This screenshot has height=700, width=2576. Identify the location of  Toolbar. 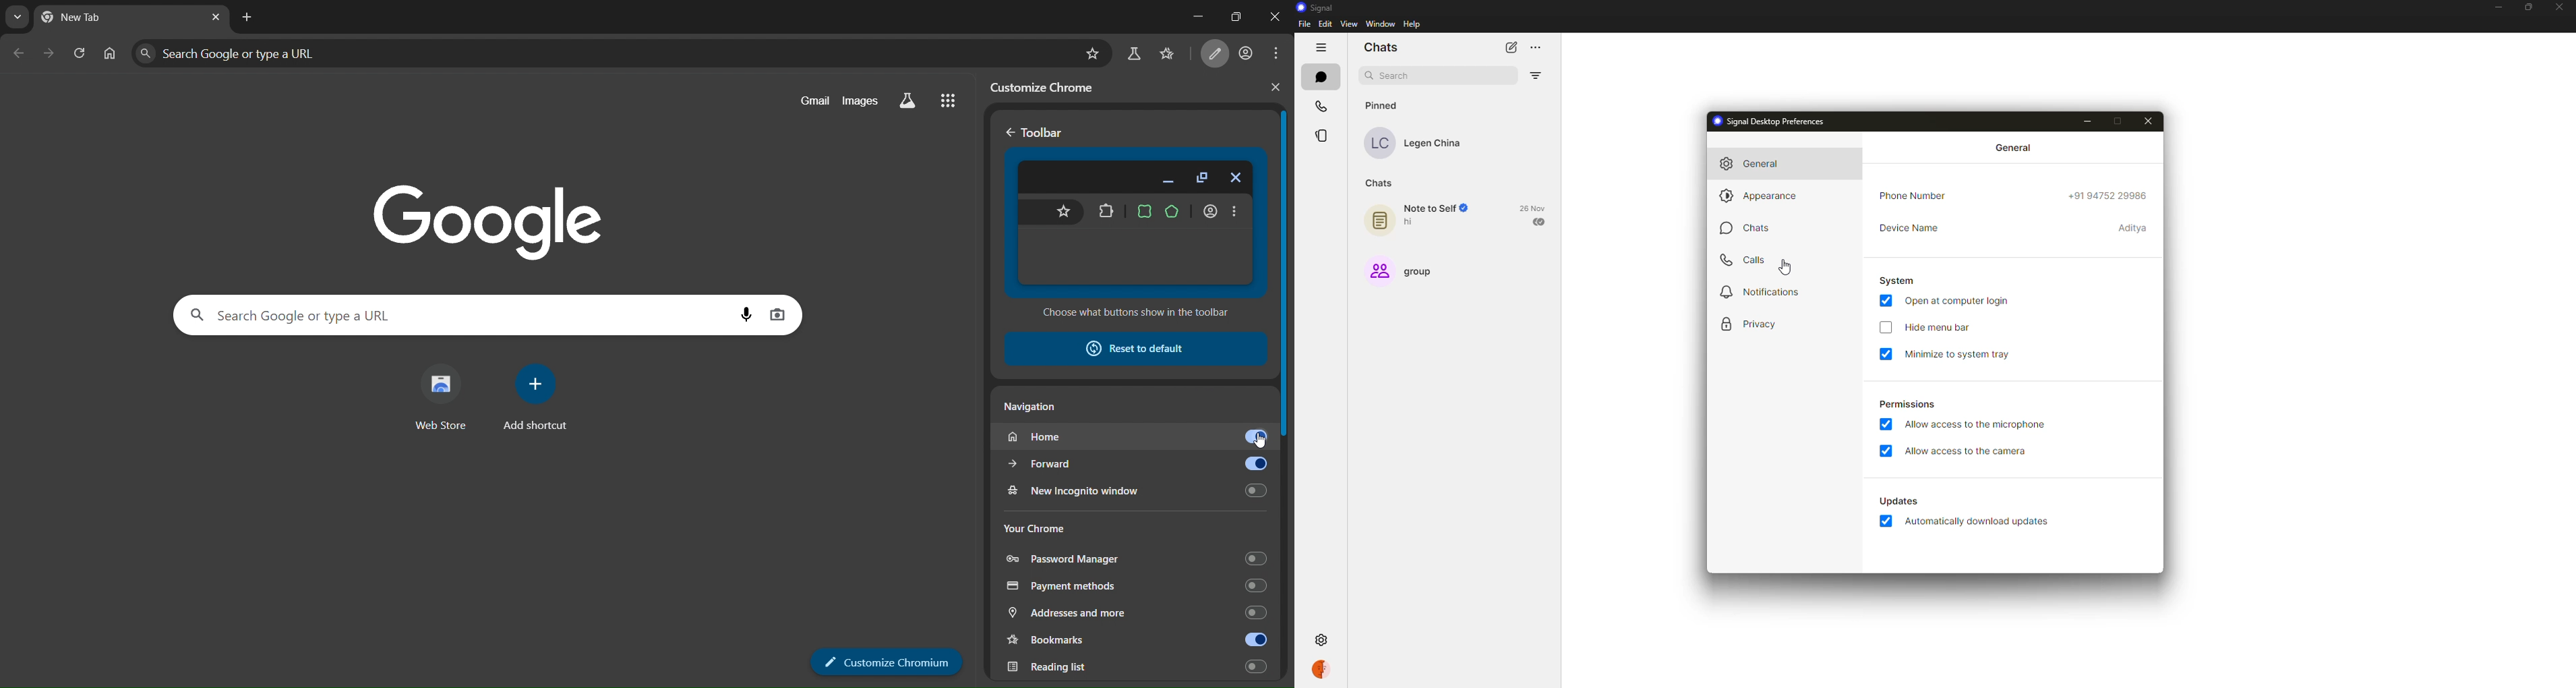
(1036, 133).